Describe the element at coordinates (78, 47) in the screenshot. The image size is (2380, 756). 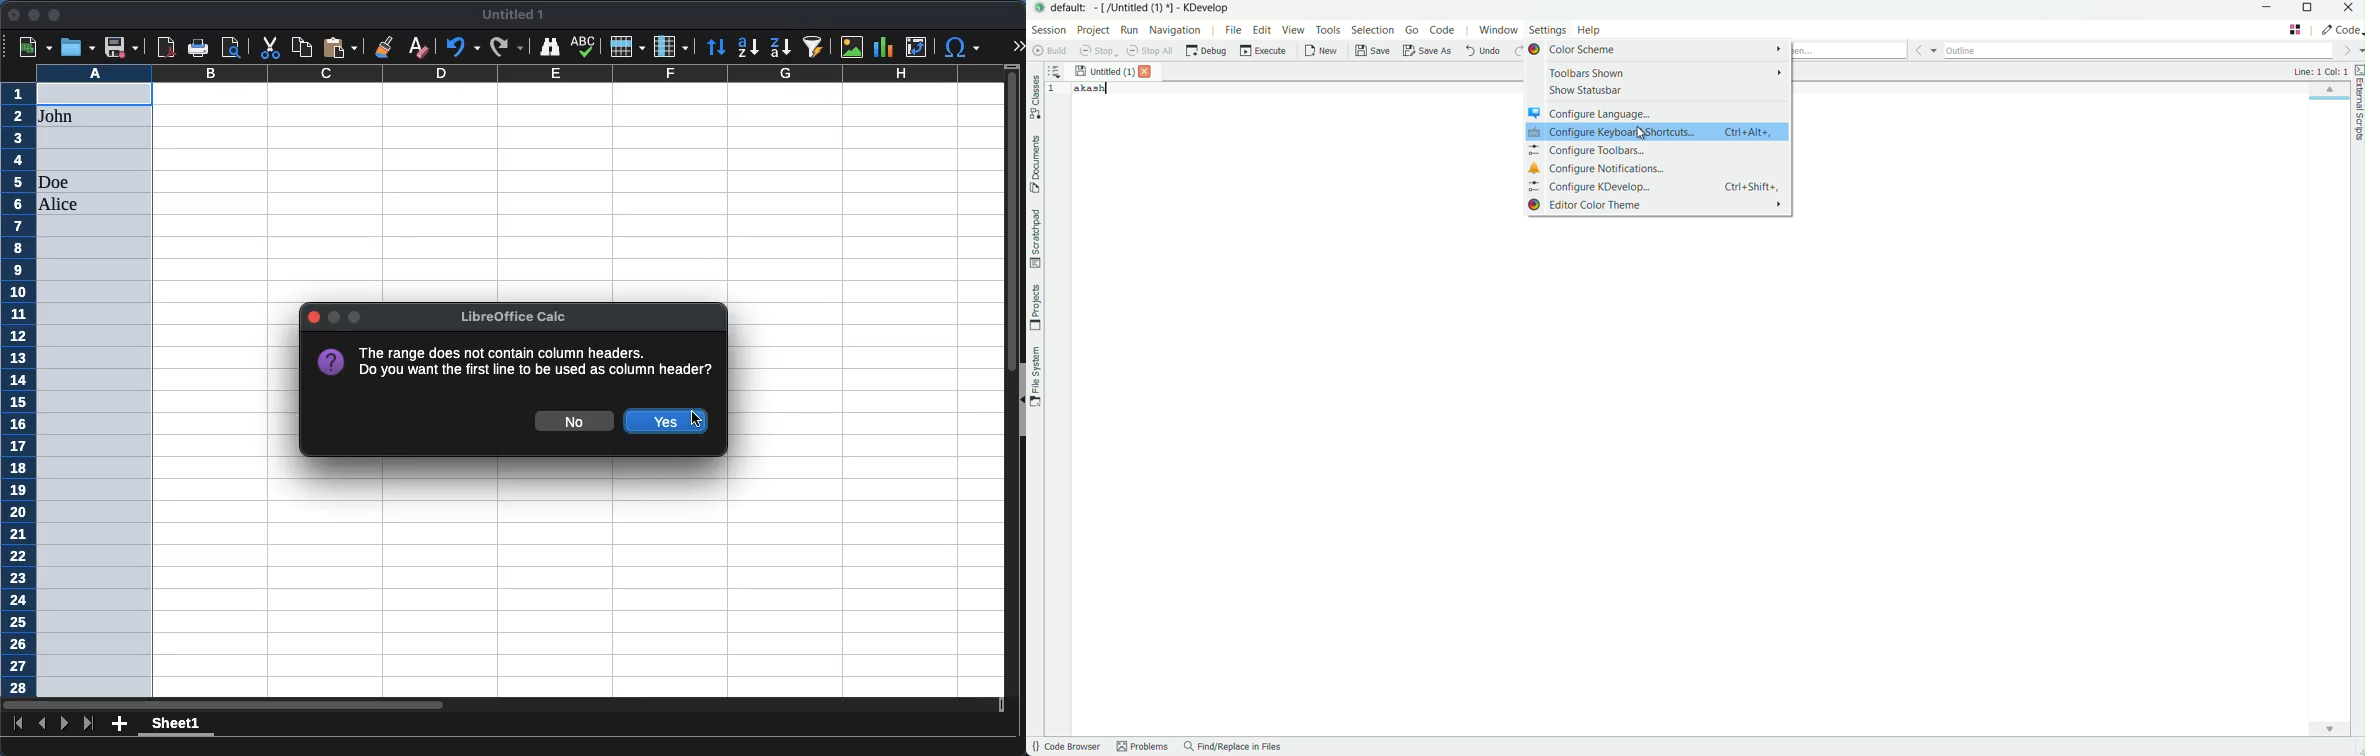
I see `open` at that location.